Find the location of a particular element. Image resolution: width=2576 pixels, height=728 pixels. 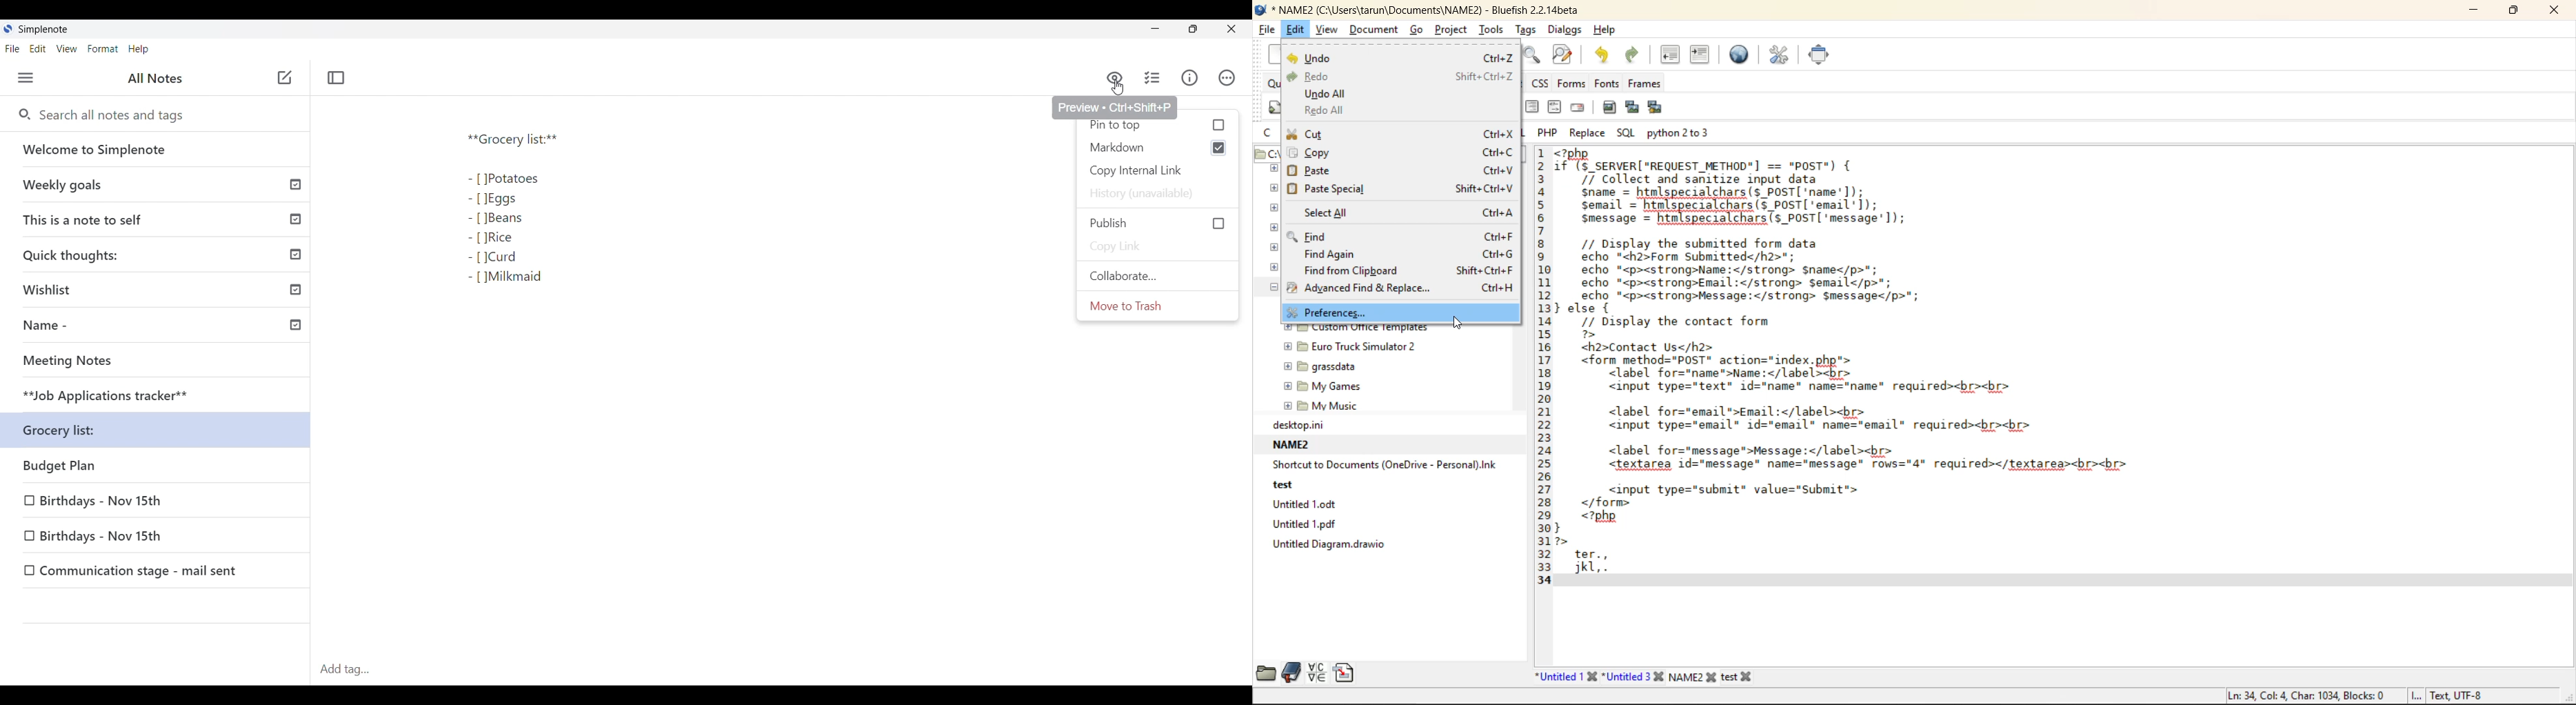

cut is located at coordinates (1402, 133).